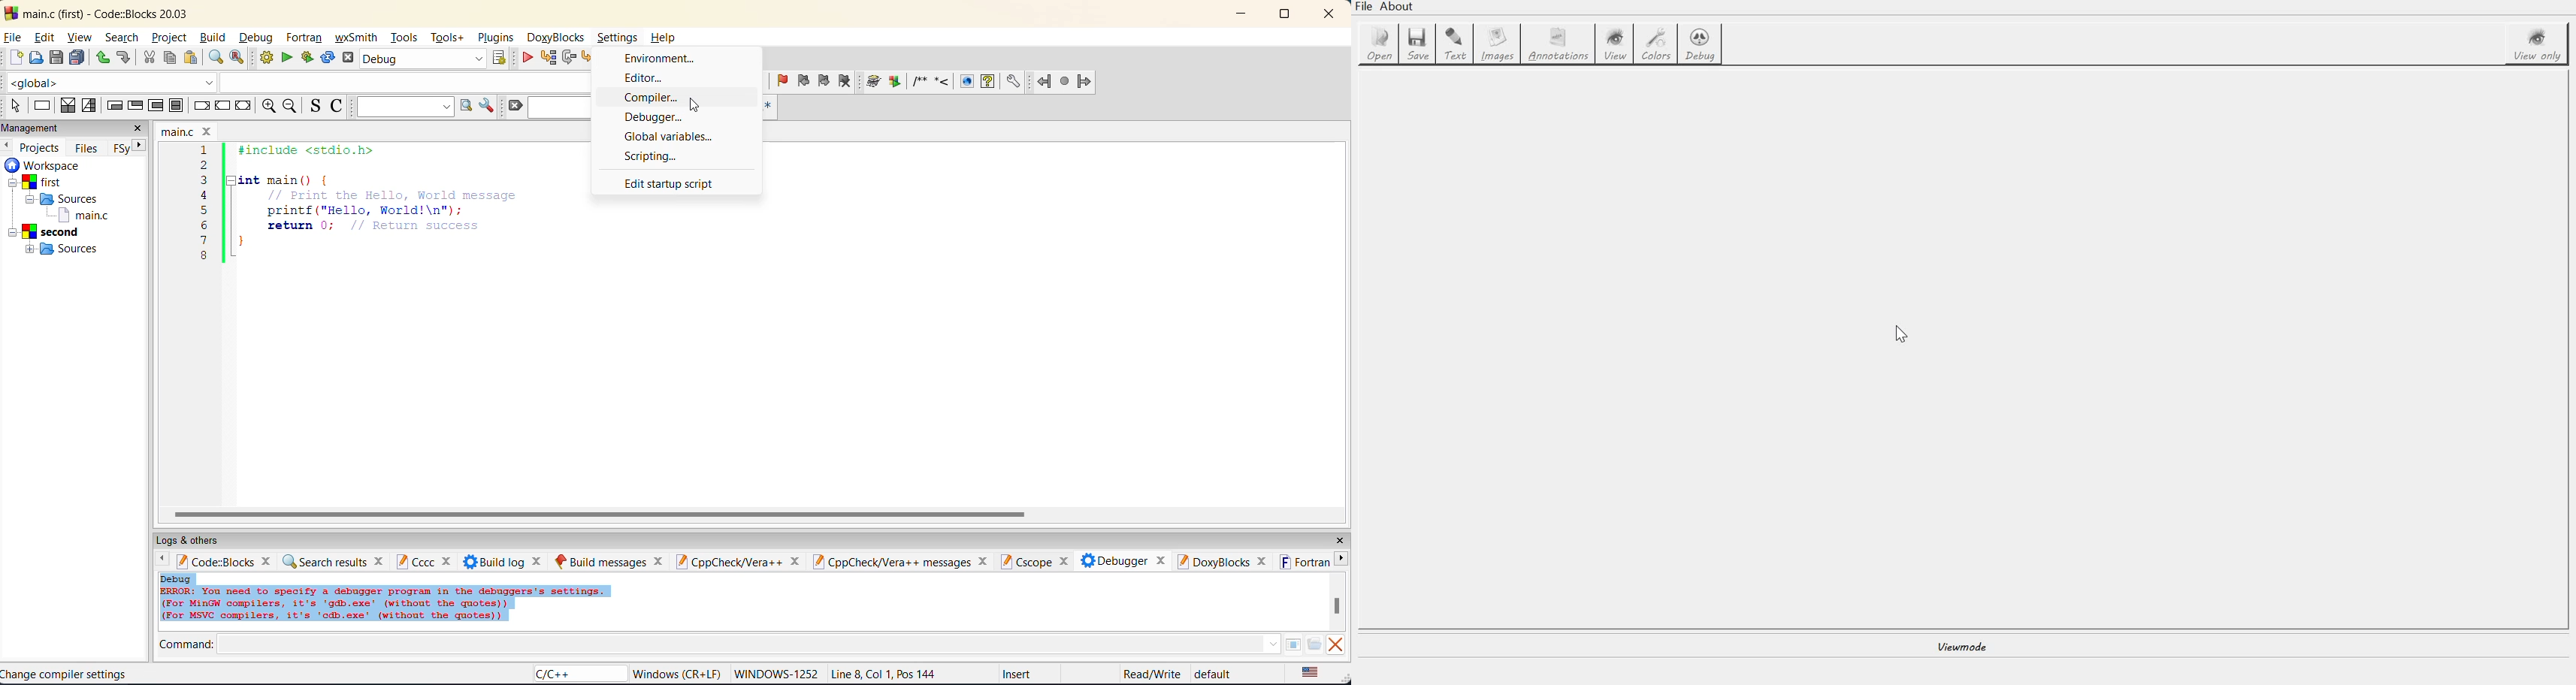  I want to click on redo, so click(124, 57).